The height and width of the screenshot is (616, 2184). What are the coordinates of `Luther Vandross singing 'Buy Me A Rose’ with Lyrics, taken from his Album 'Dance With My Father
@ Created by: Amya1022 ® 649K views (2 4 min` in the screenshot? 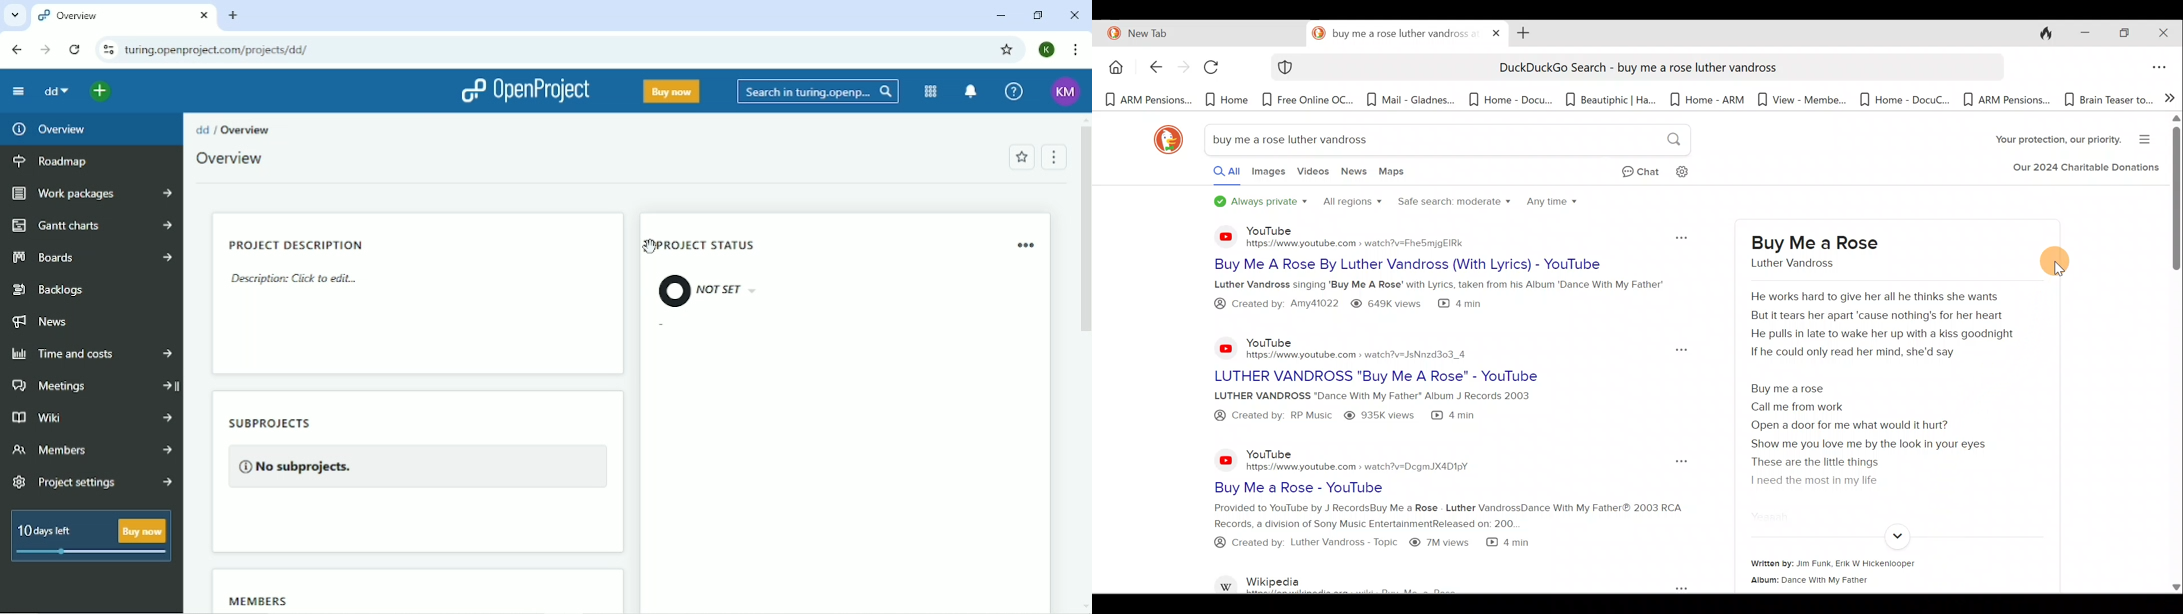 It's located at (1441, 296).